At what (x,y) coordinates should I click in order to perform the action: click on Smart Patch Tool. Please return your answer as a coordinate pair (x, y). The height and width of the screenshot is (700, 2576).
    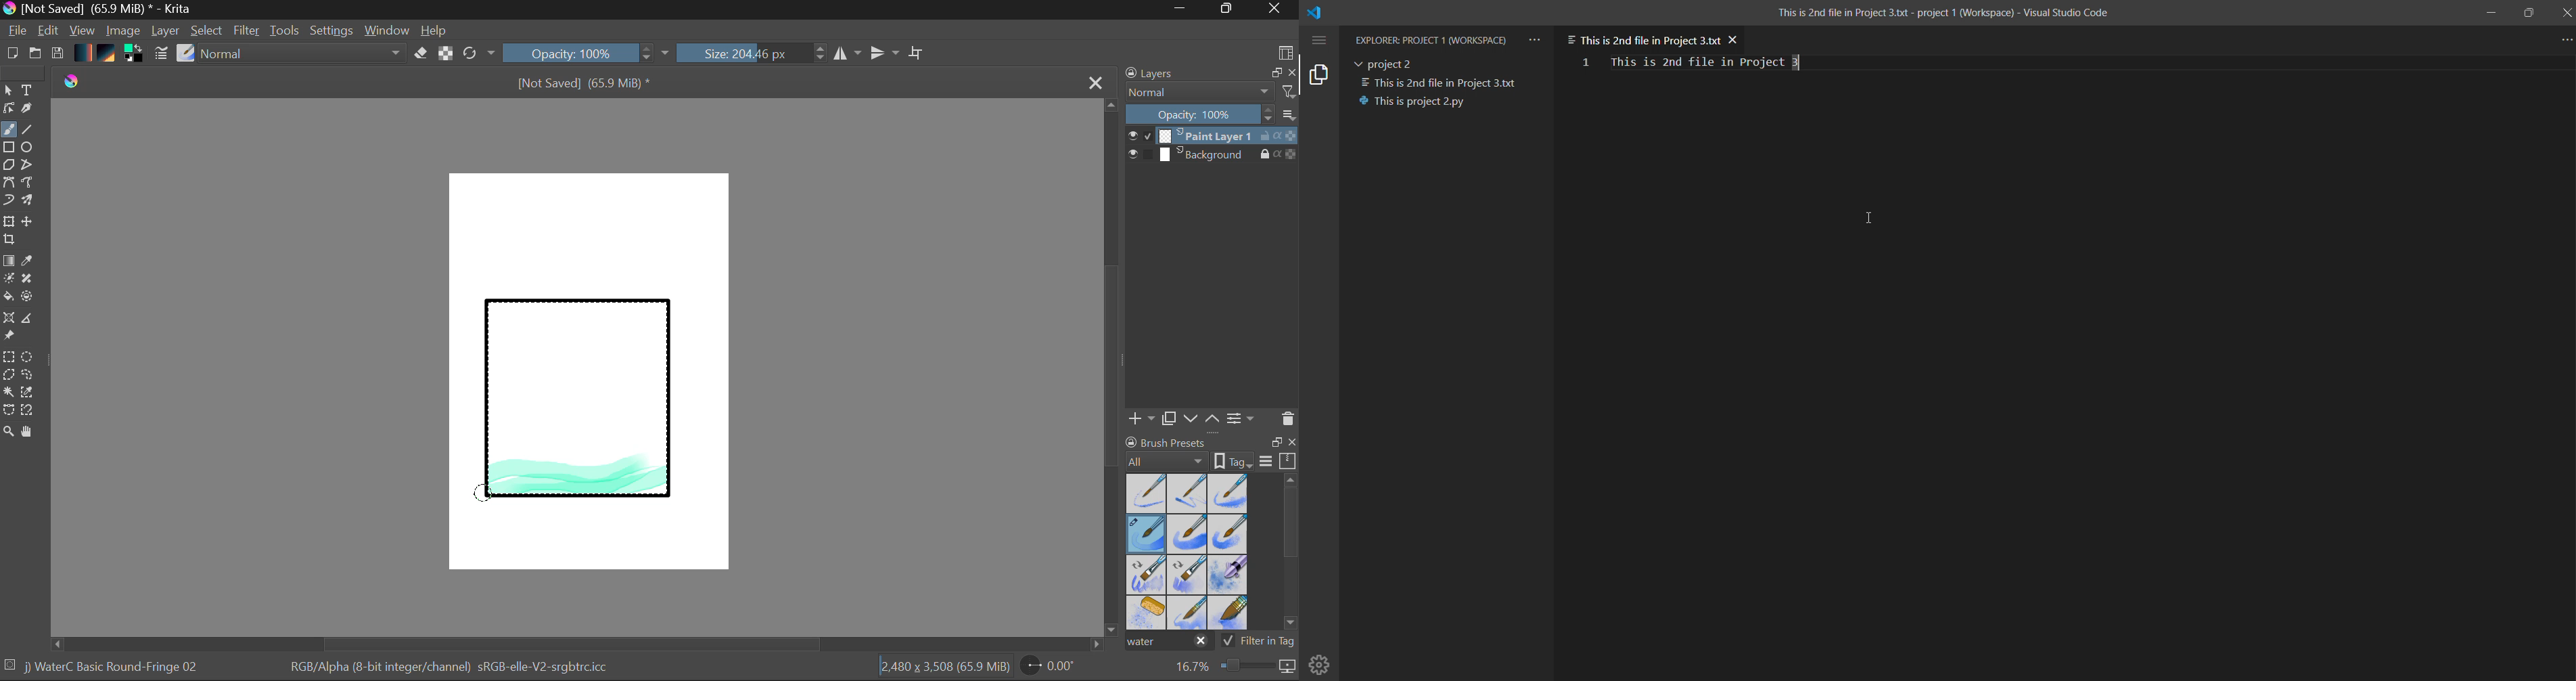
    Looking at the image, I should click on (32, 281).